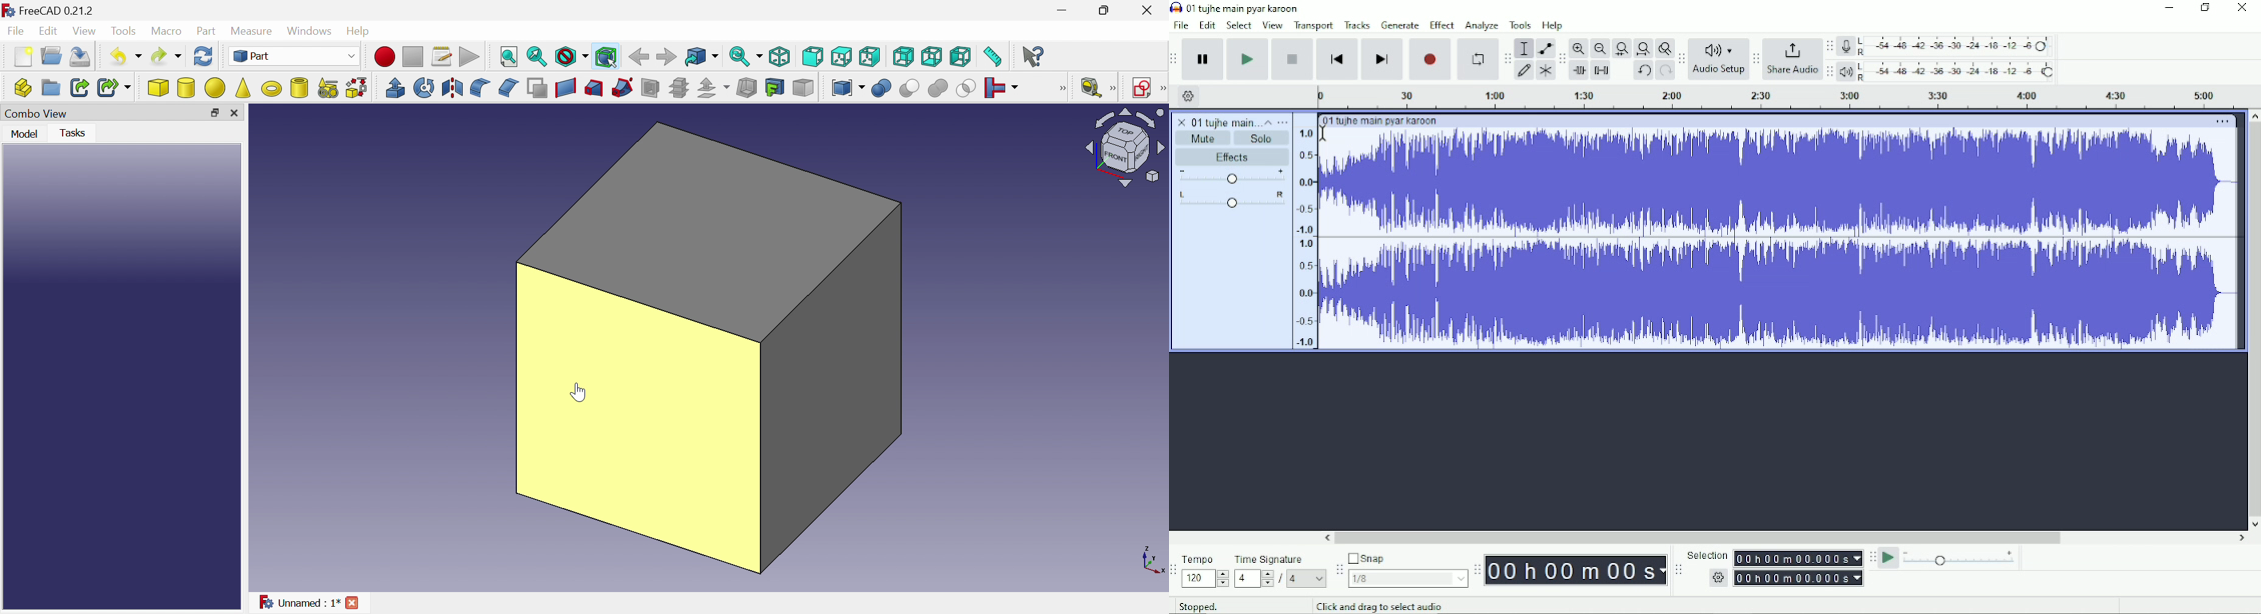  Describe the element at coordinates (1204, 138) in the screenshot. I see `Mute` at that location.